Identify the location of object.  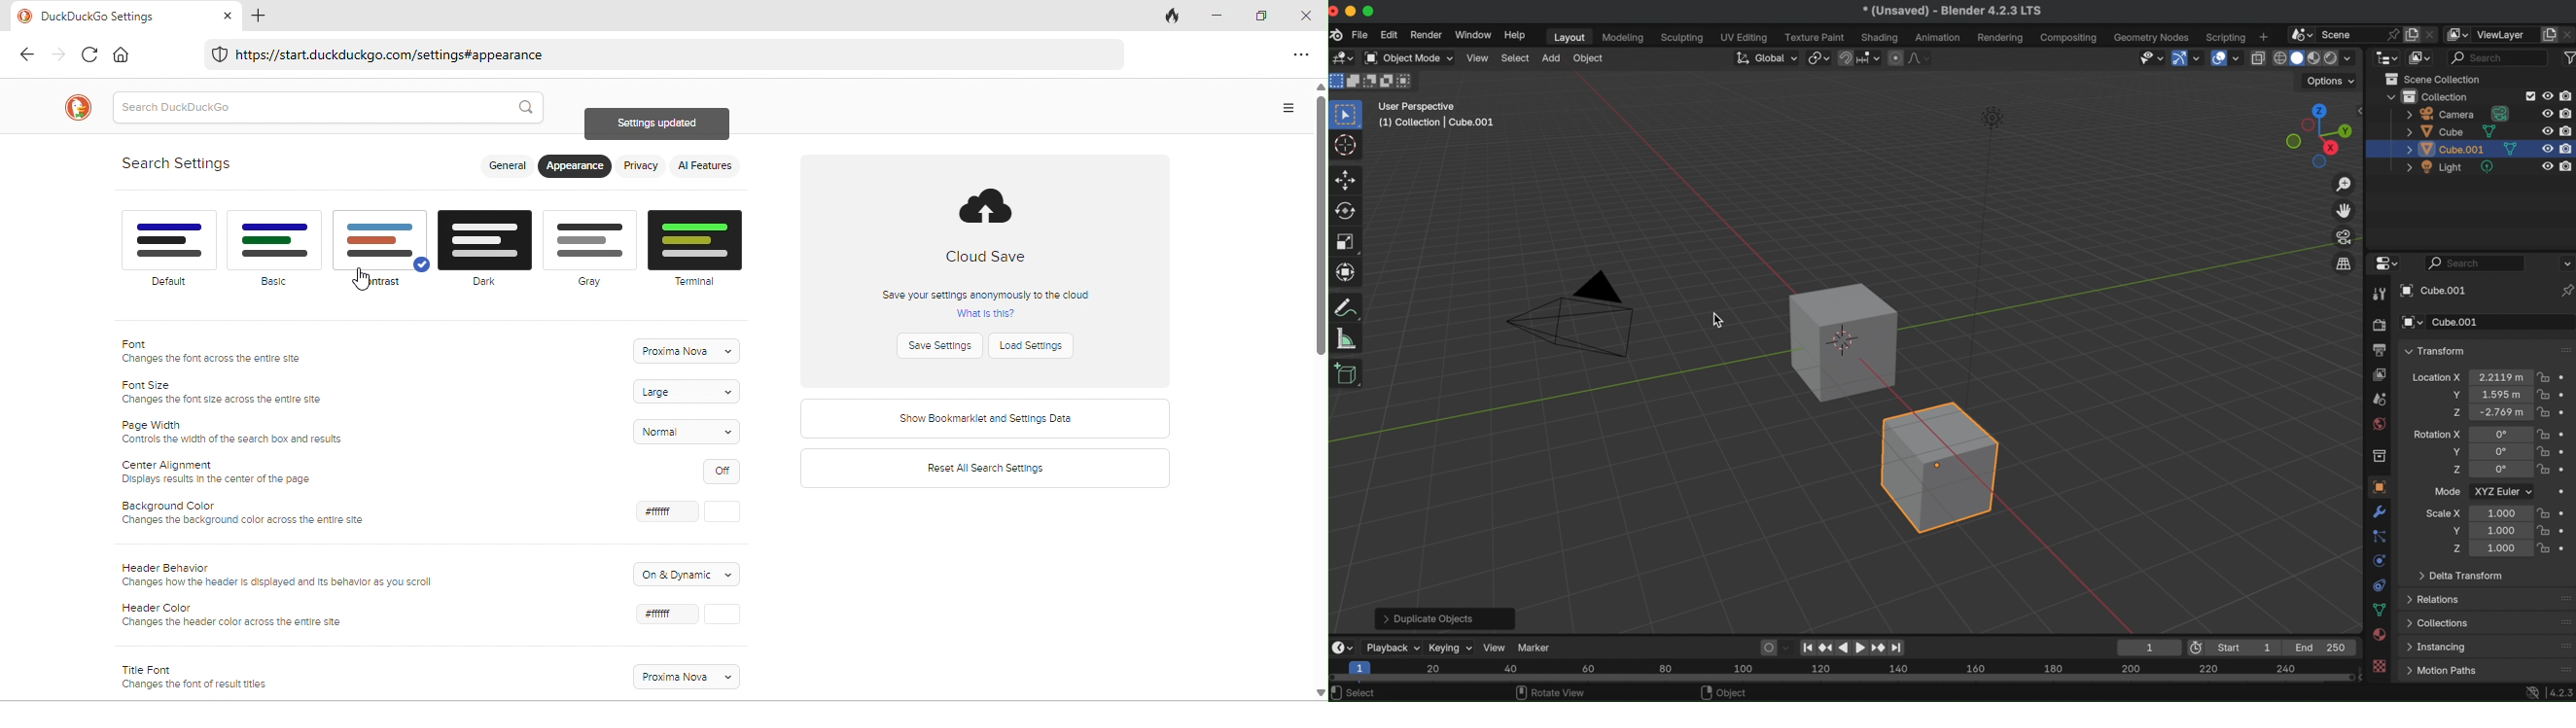
(1727, 693).